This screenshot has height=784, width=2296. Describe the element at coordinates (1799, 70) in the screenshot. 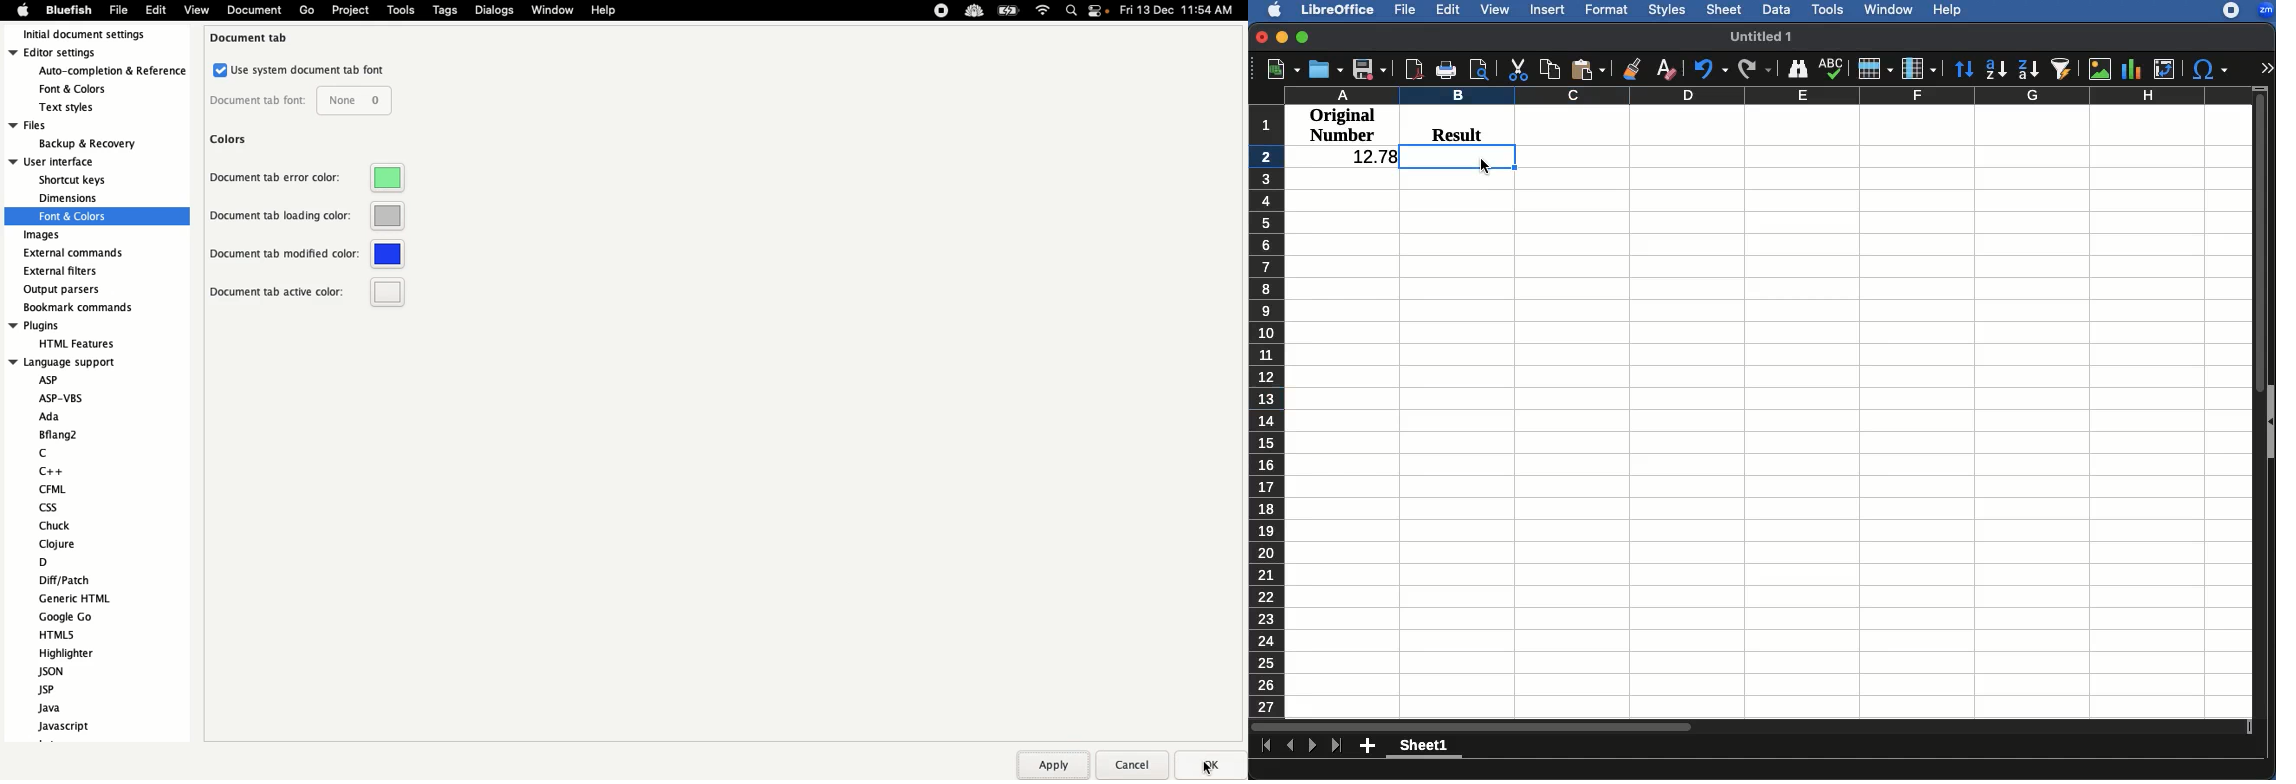

I see `Finder` at that location.